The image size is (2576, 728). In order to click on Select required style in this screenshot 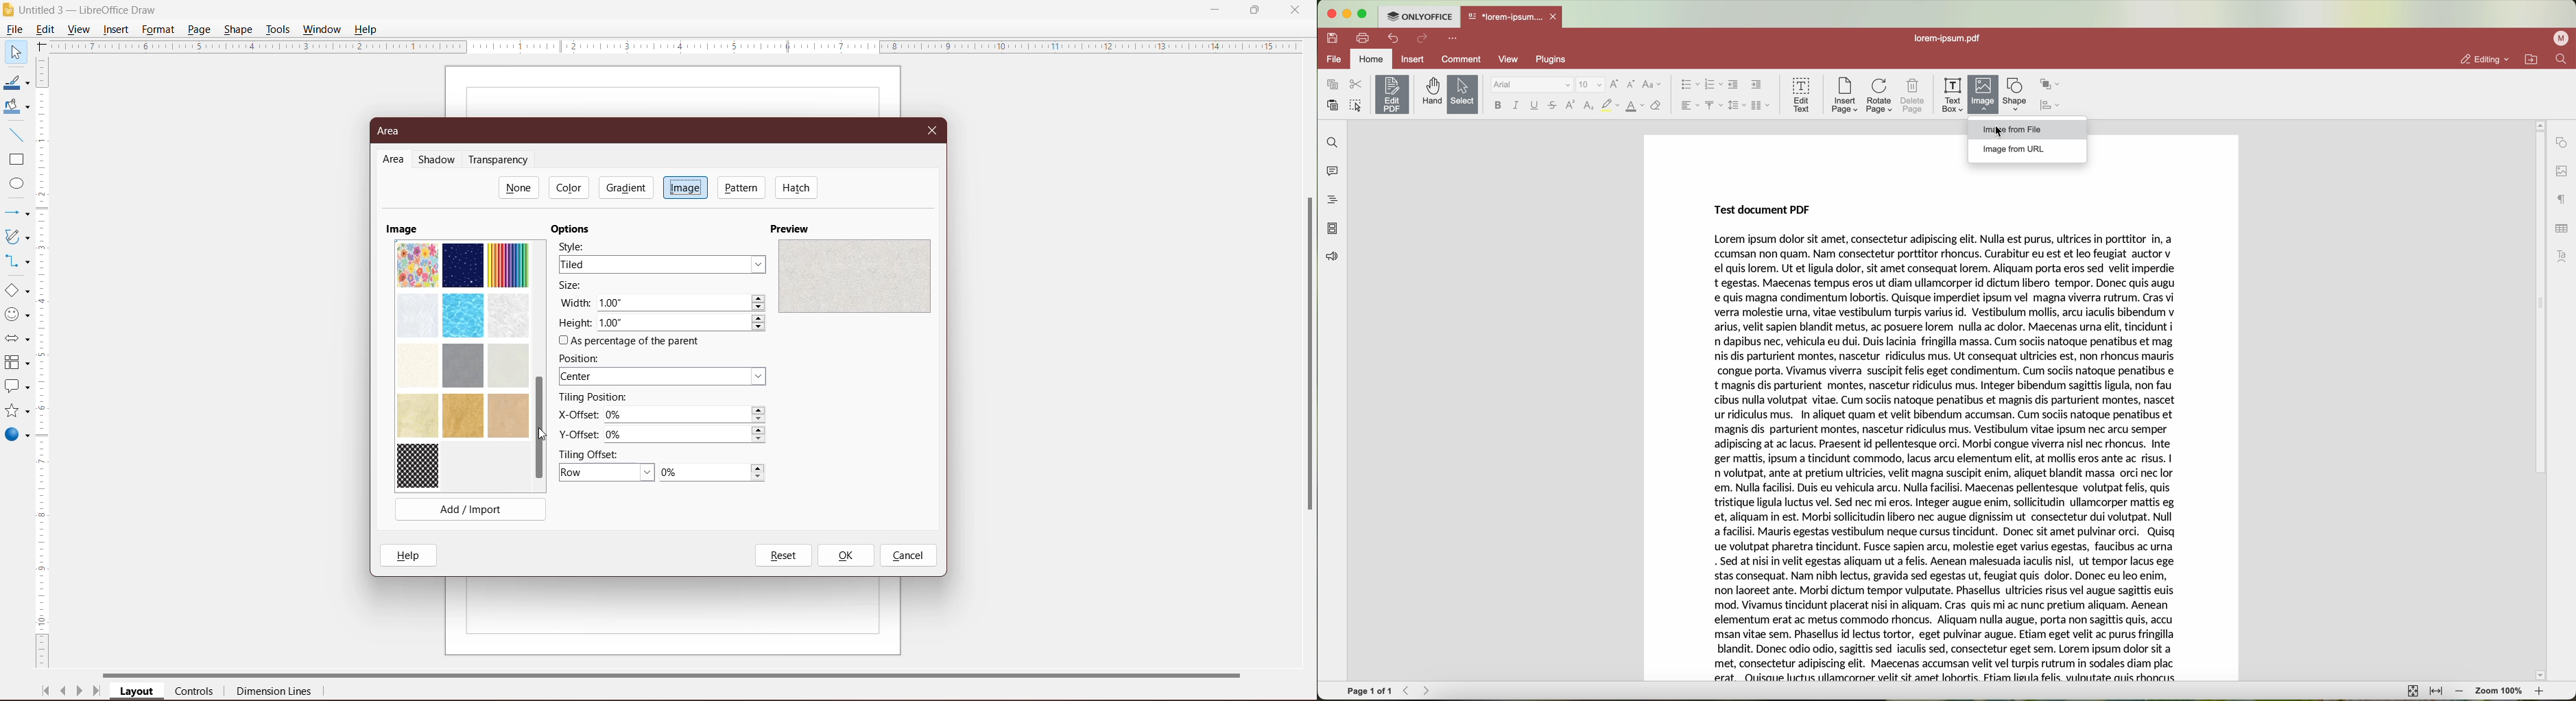, I will do `click(662, 264)`.